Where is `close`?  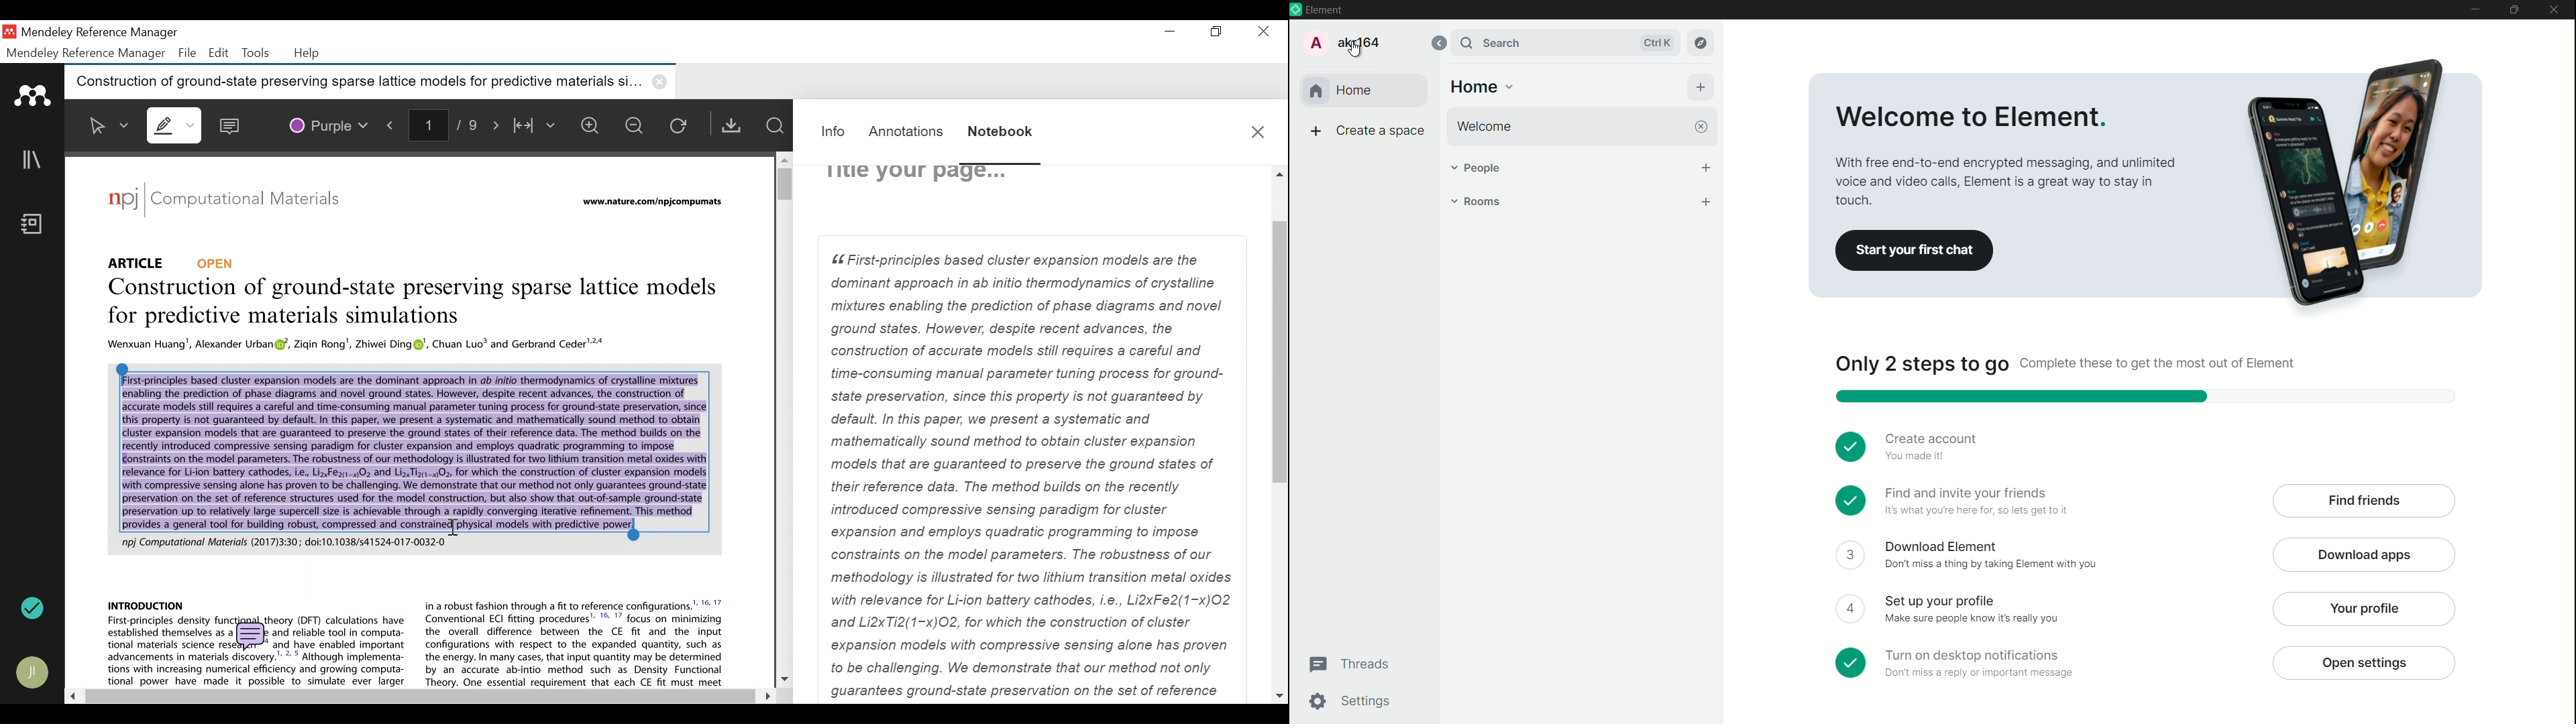 close is located at coordinates (662, 82).